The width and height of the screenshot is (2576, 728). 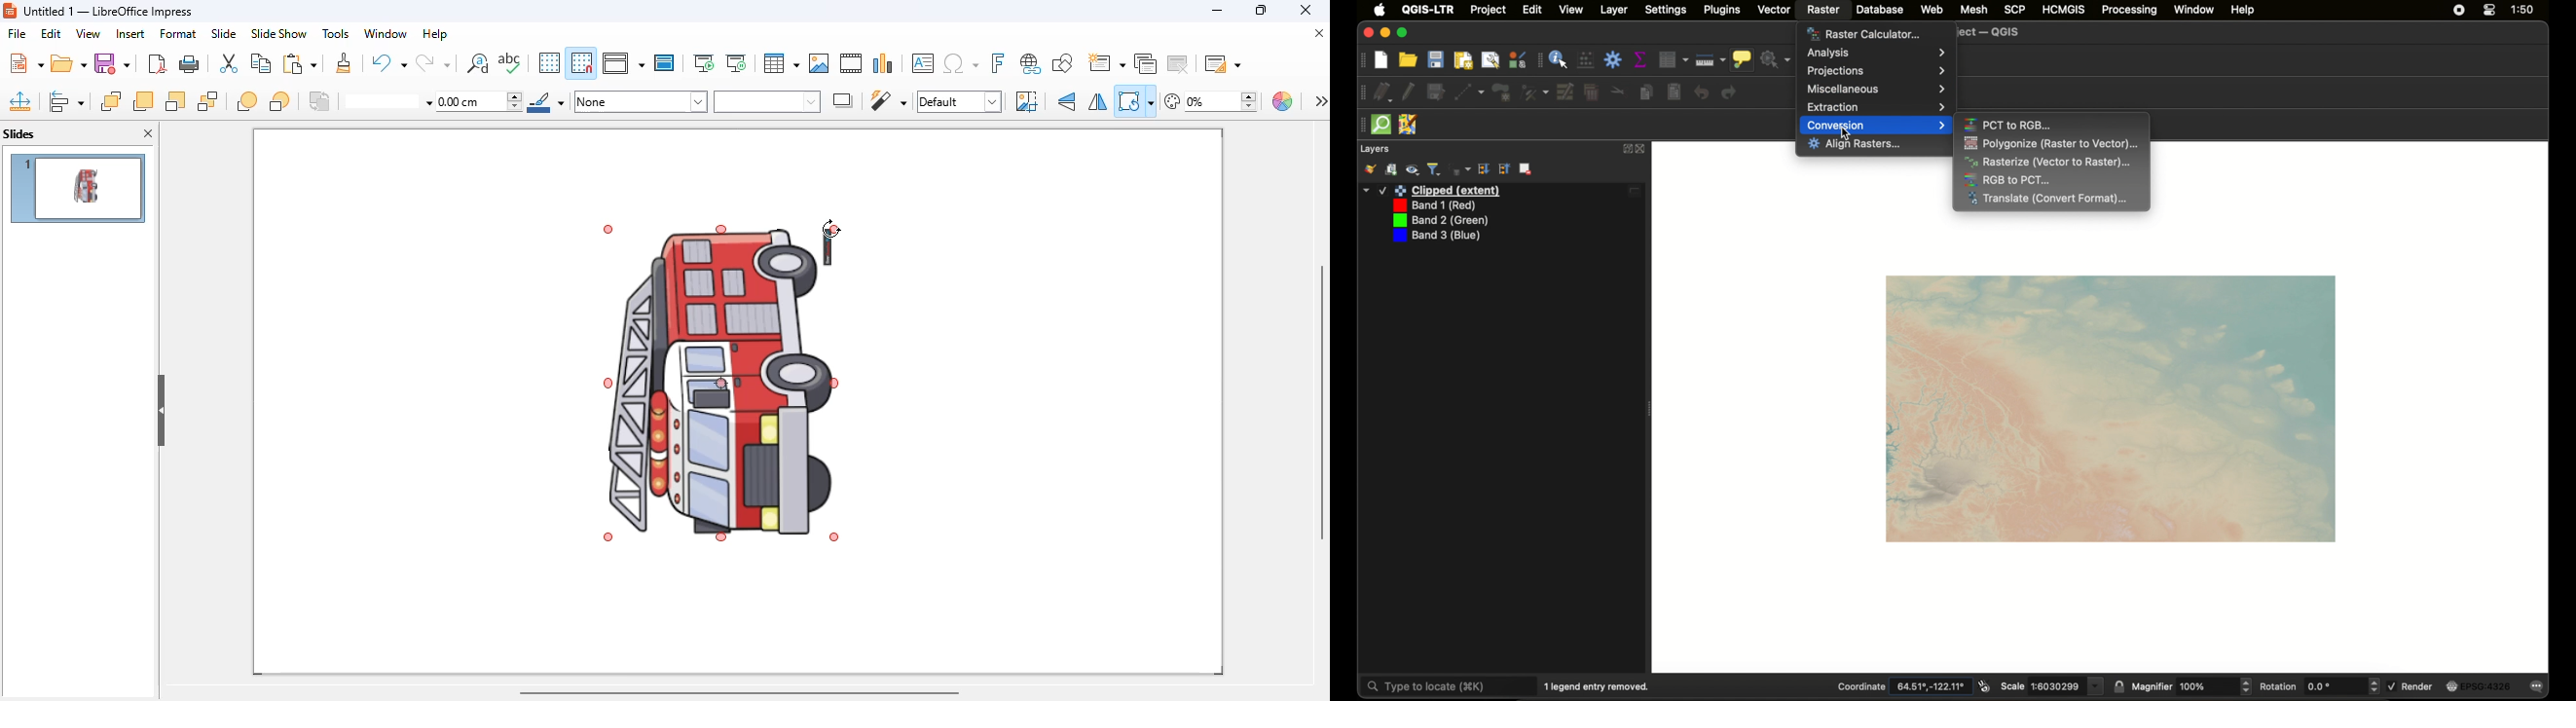 I want to click on project, so click(x=1489, y=10).